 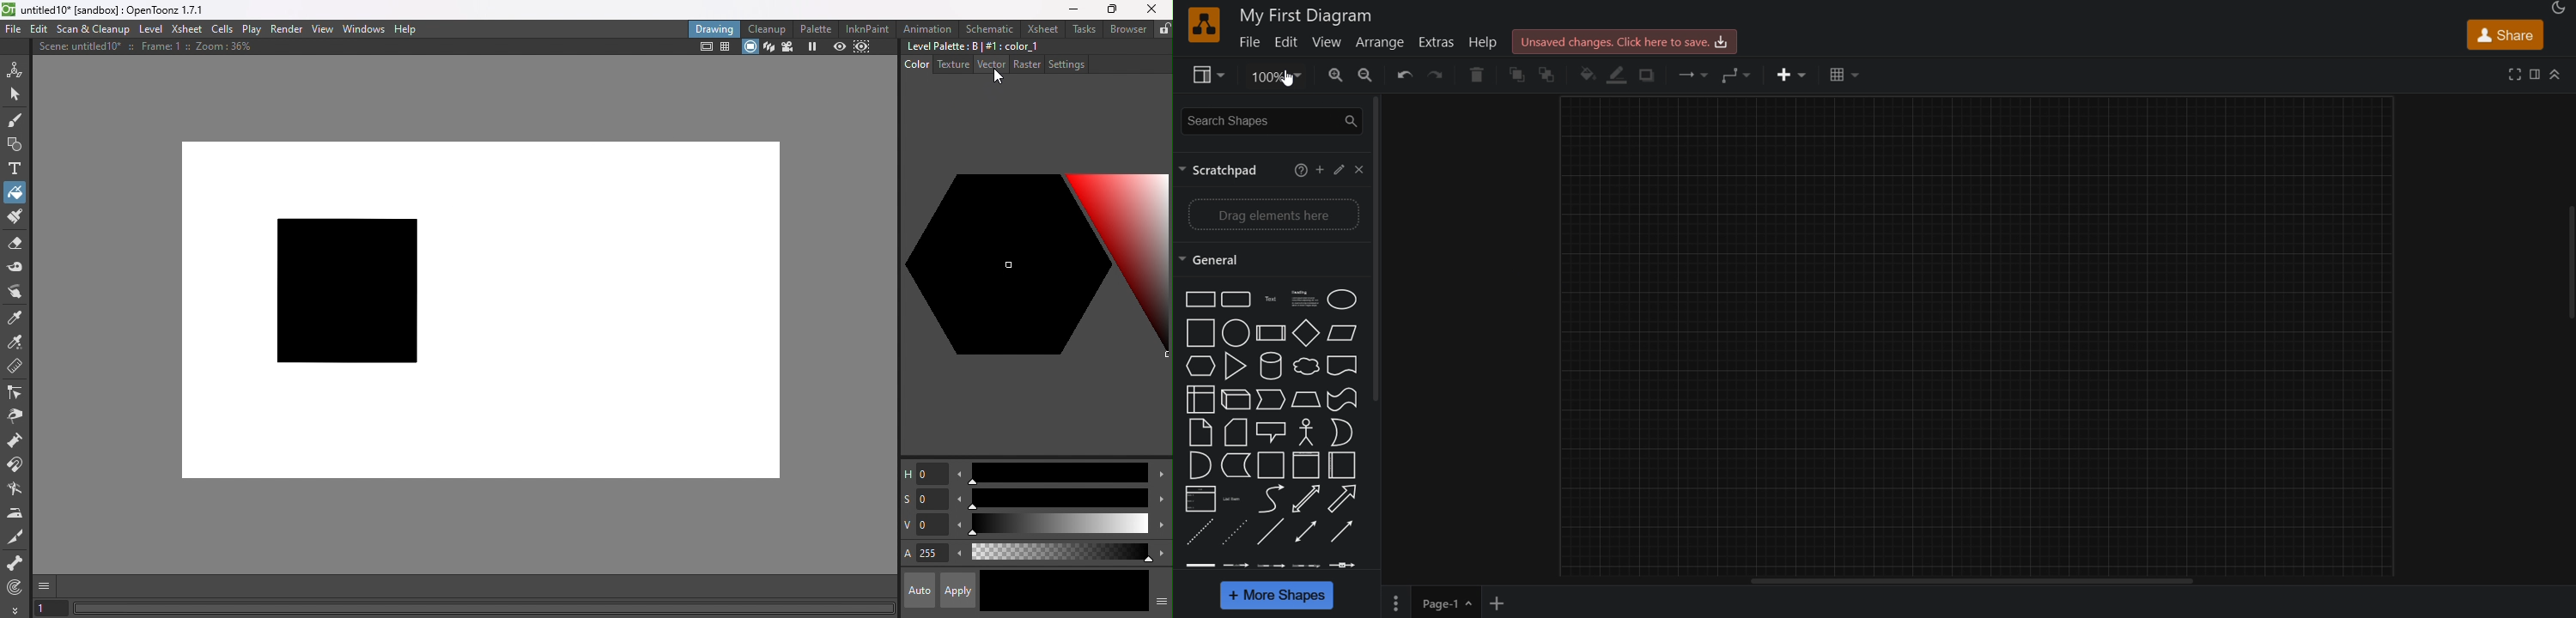 I want to click on Xsheet, so click(x=186, y=28).